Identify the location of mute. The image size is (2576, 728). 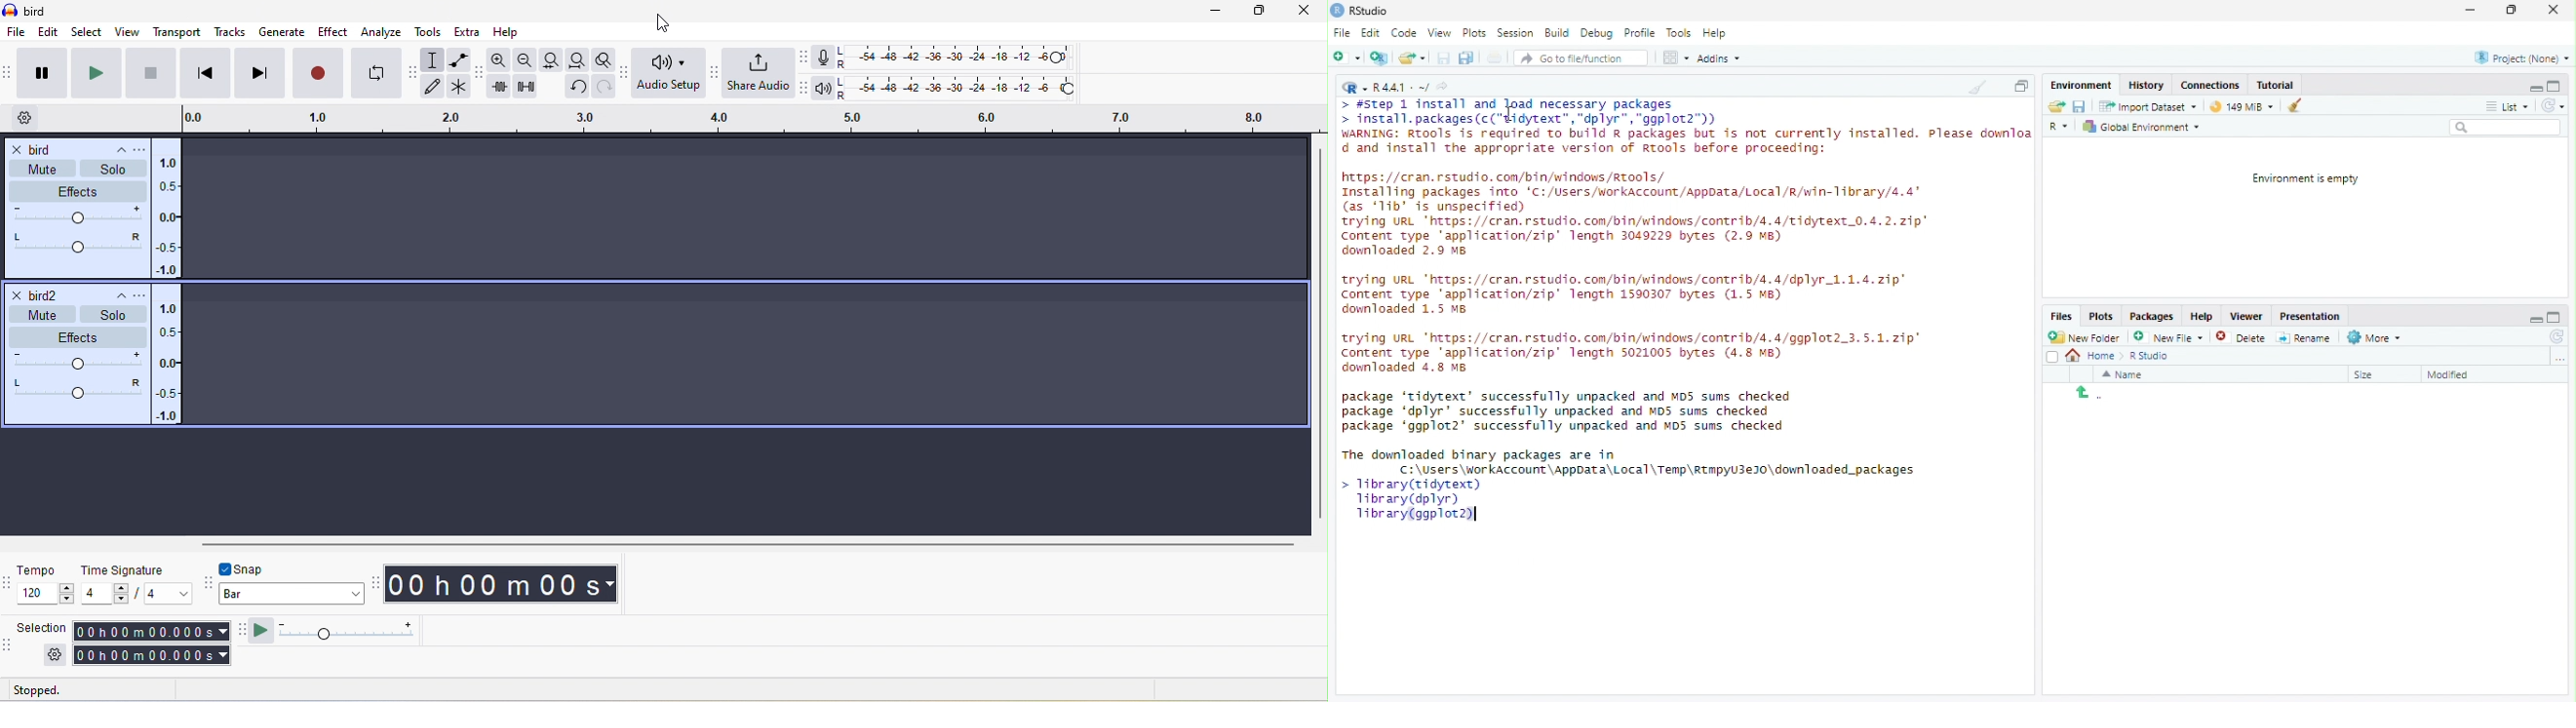
(44, 170).